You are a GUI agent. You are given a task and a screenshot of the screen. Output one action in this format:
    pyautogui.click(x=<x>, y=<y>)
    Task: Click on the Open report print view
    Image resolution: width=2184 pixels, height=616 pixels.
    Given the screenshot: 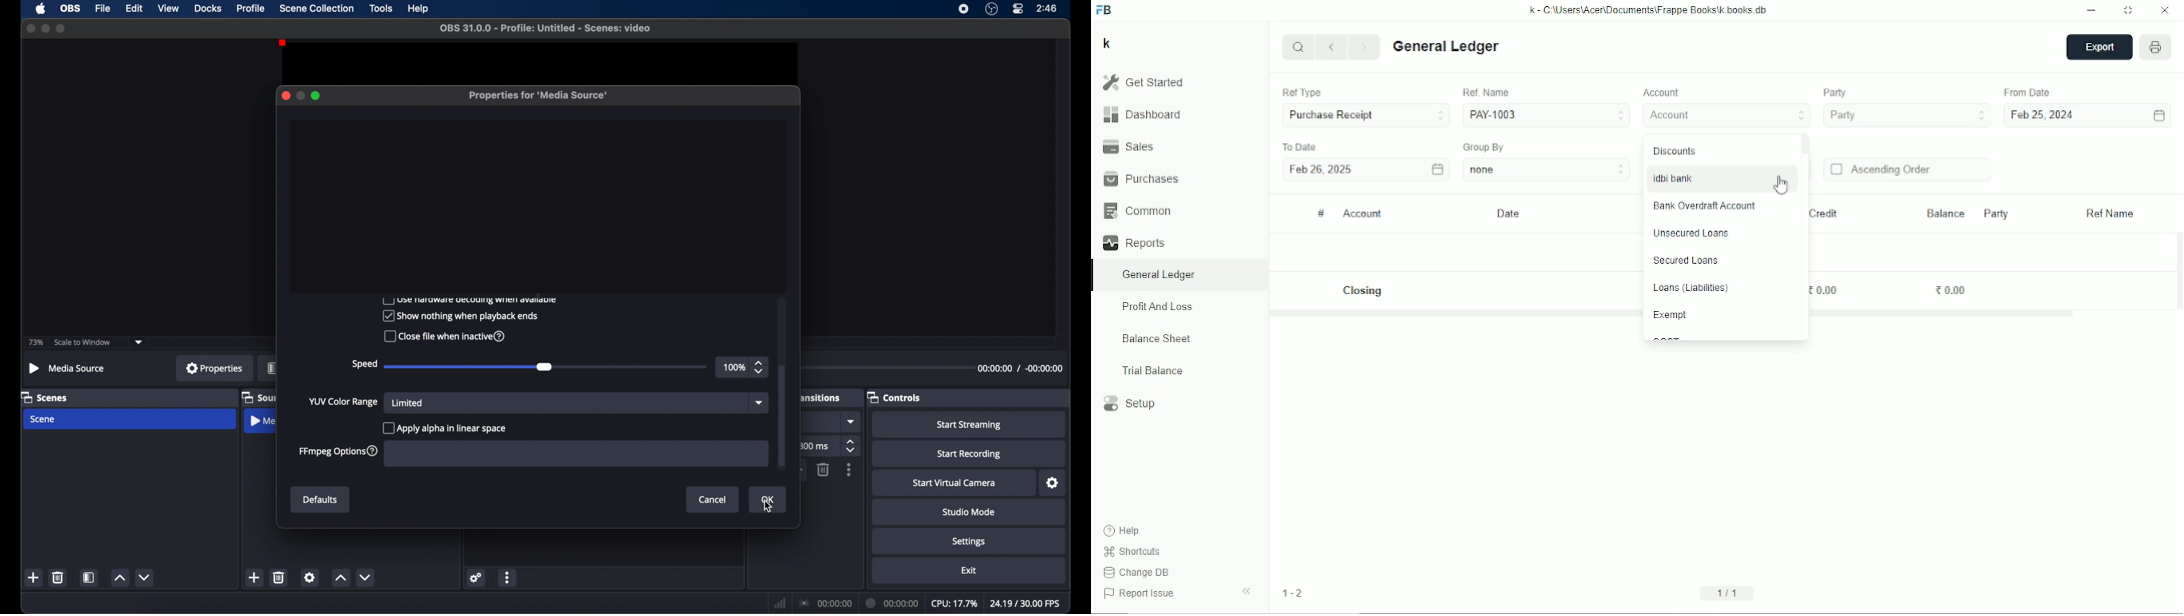 What is the action you would take?
    pyautogui.click(x=2156, y=48)
    